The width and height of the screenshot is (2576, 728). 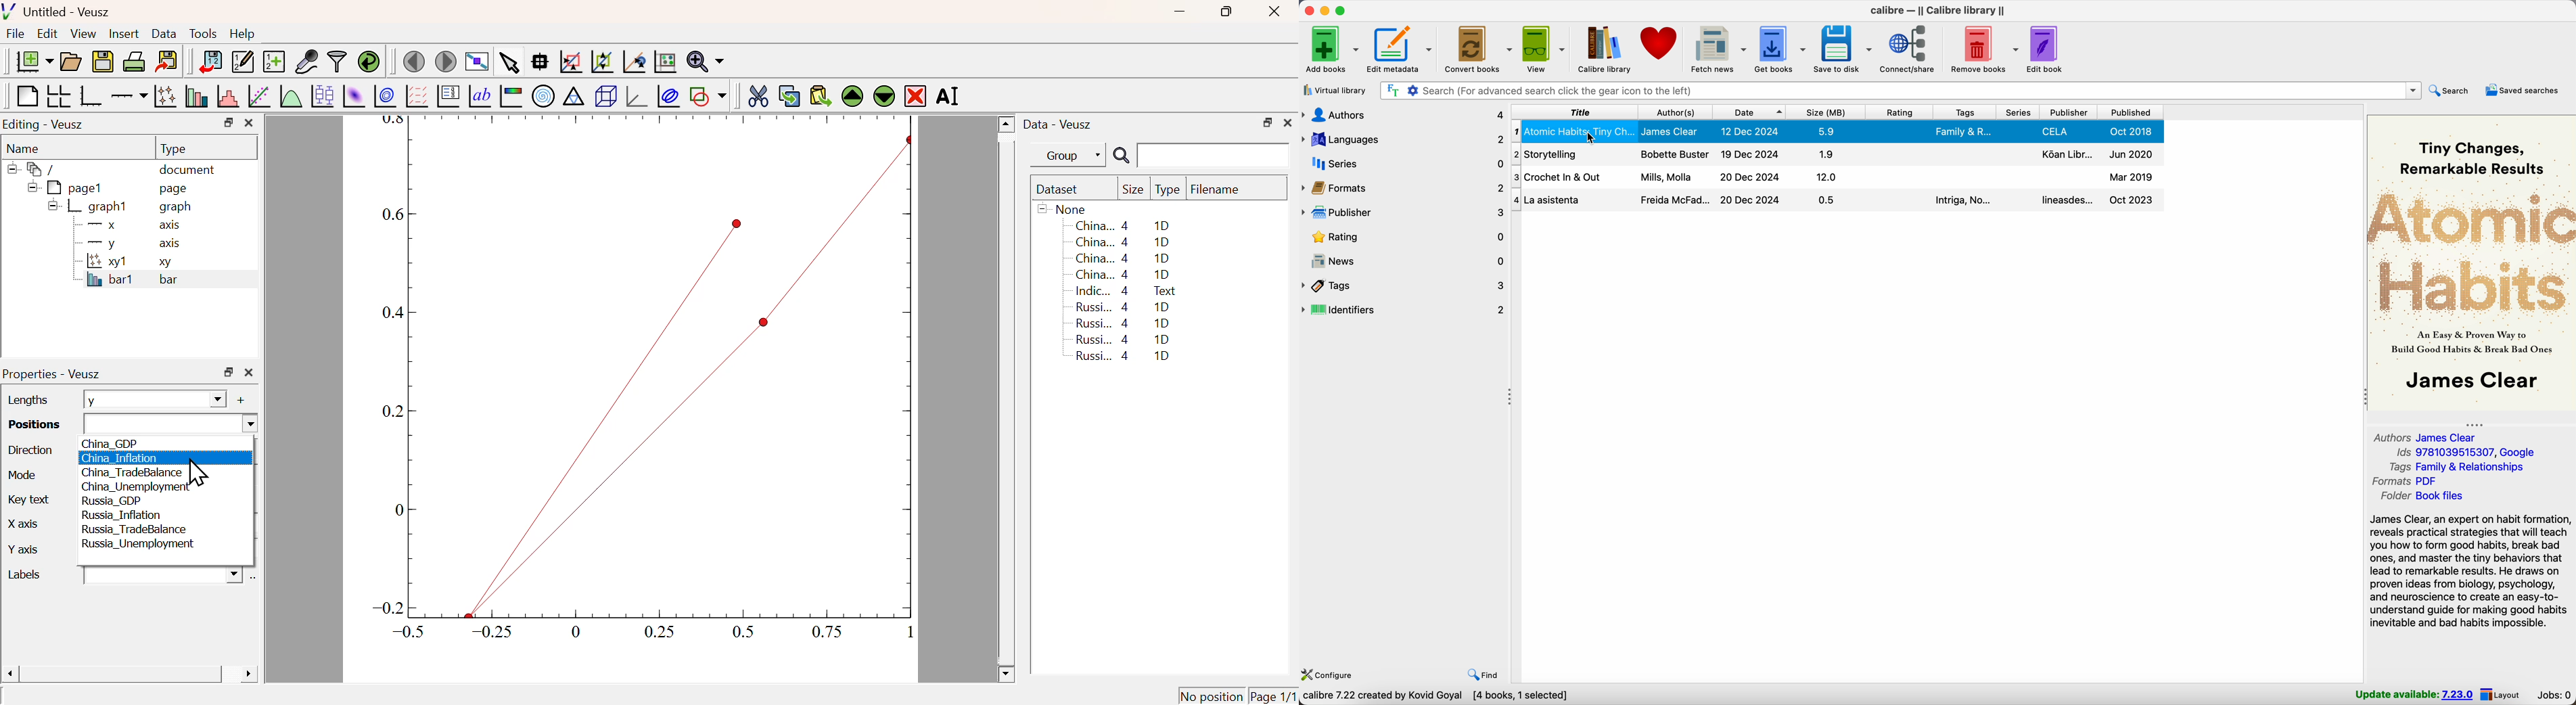 I want to click on Editing - Veusz, so click(x=45, y=125).